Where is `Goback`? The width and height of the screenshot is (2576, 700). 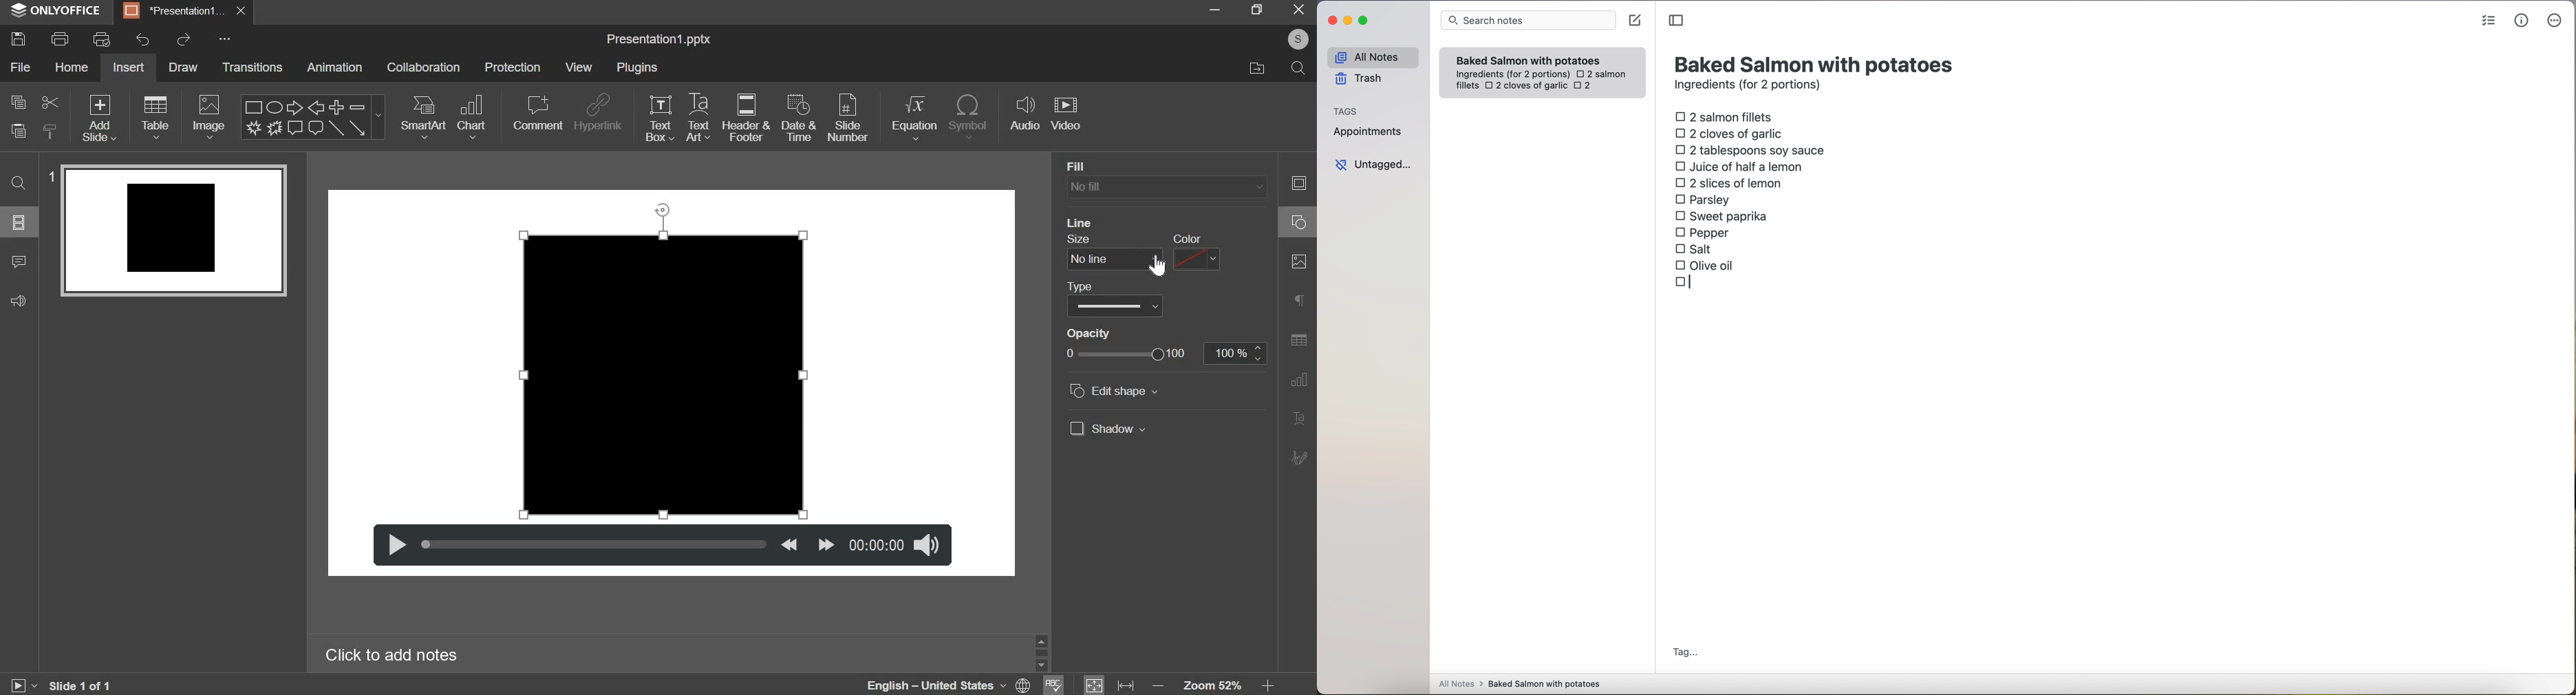
Goback is located at coordinates (1297, 458).